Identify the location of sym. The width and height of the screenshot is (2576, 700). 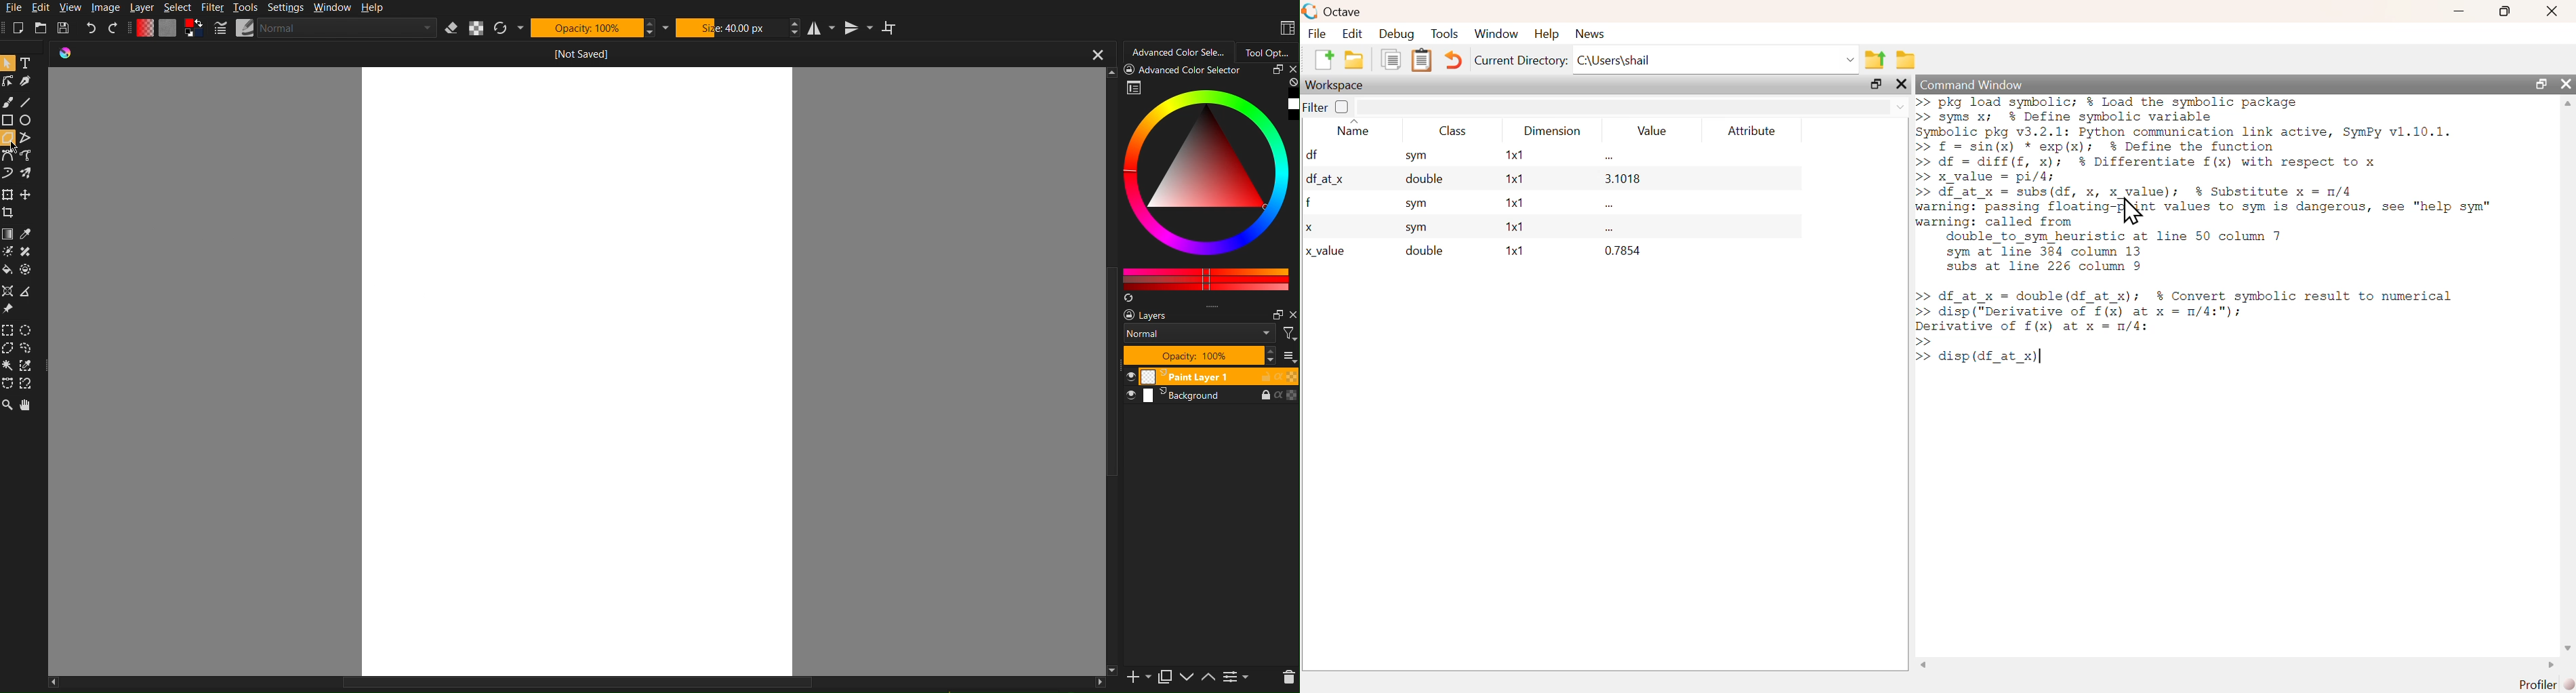
(1418, 229).